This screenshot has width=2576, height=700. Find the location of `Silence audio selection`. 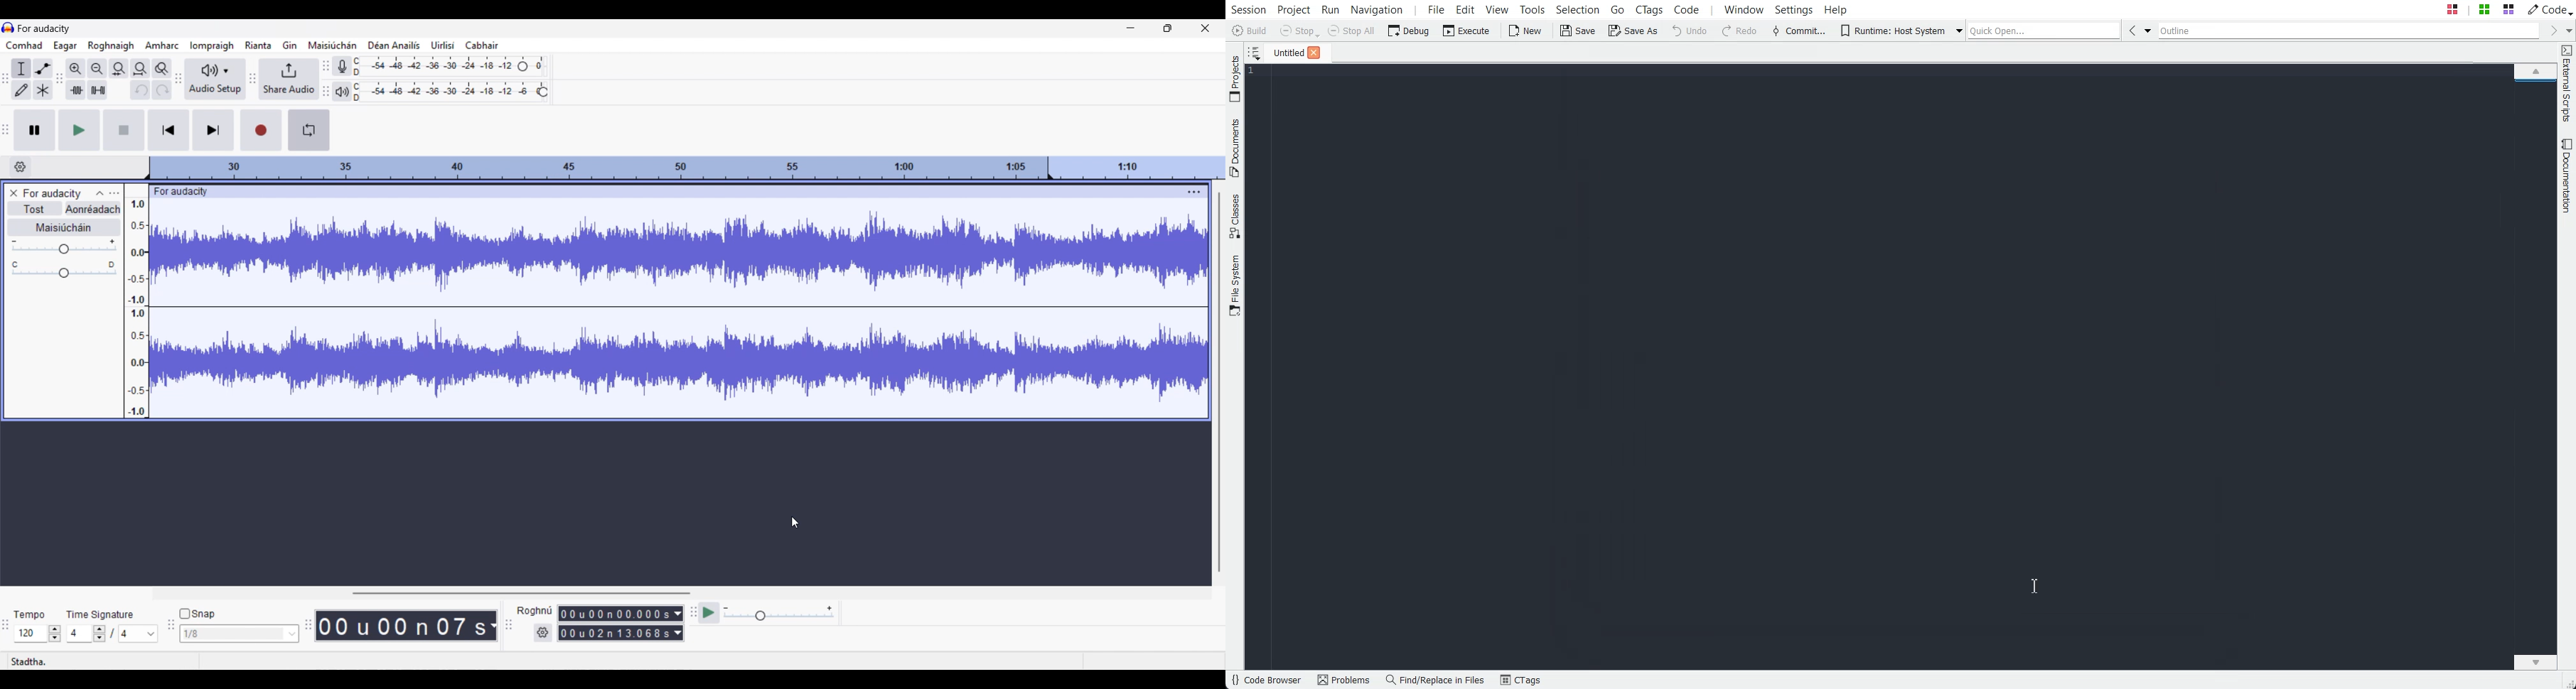

Silence audio selection is located at coordinates (98, 89).